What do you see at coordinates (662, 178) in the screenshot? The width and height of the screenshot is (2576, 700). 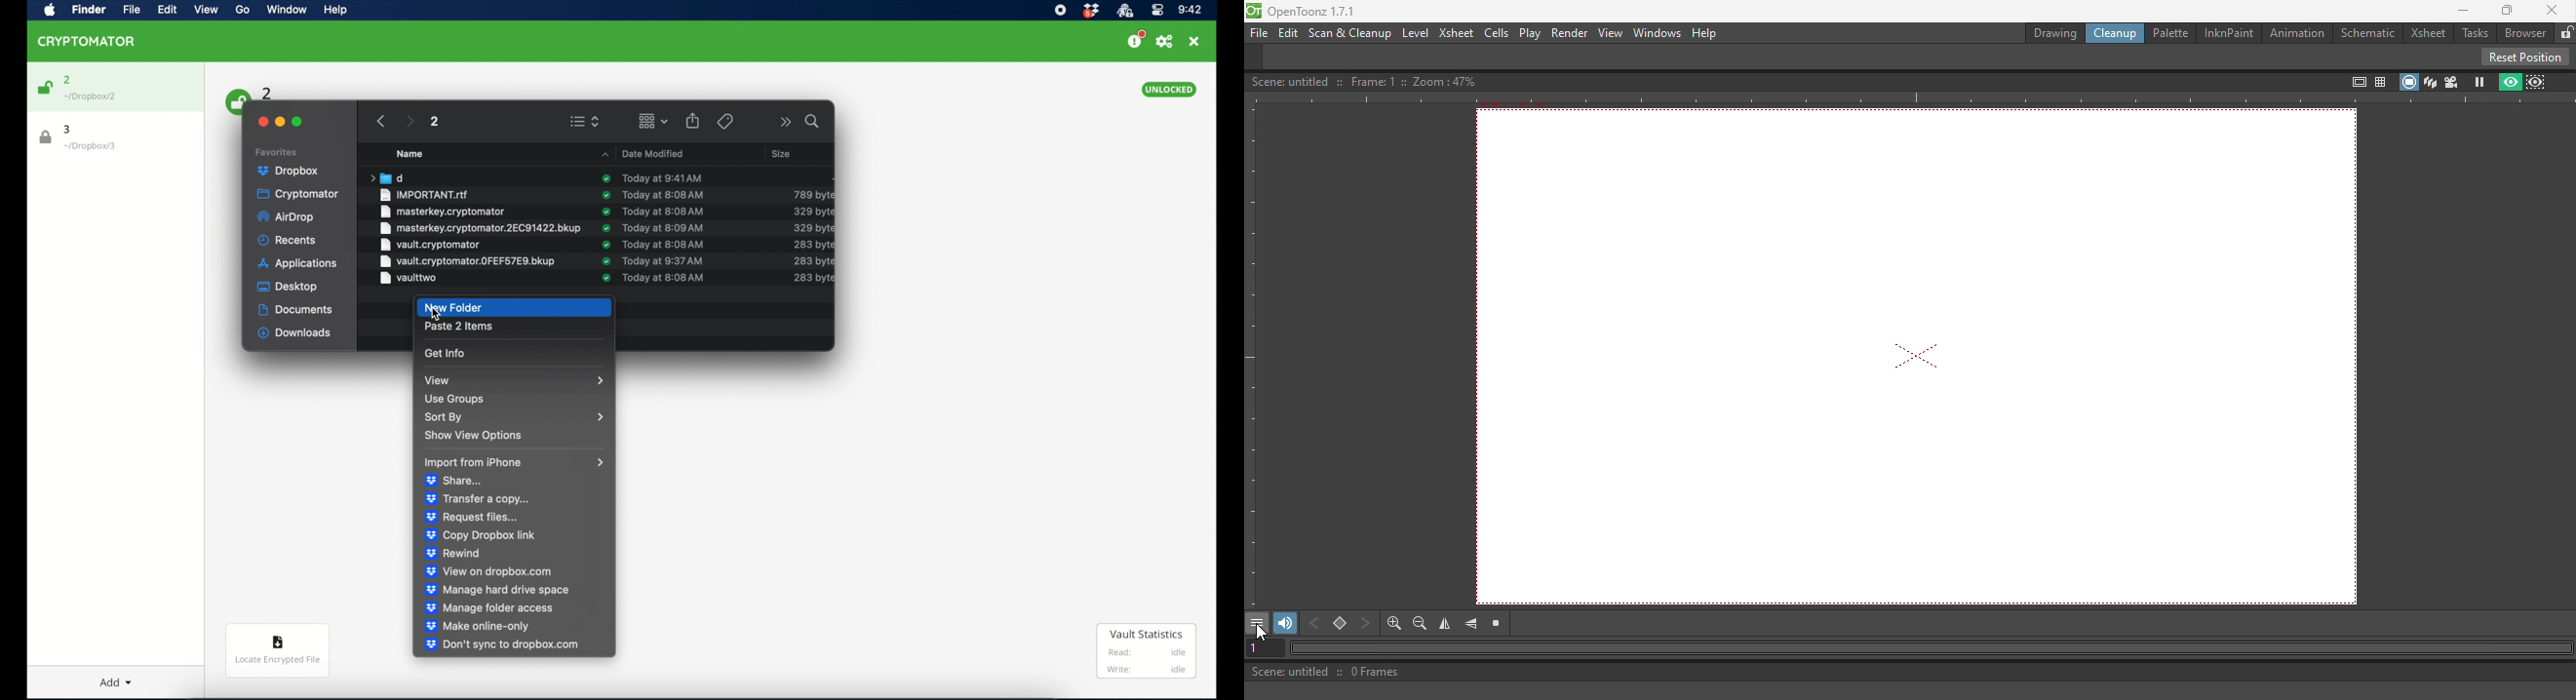 I see `date` at bounding box center [662, 178].